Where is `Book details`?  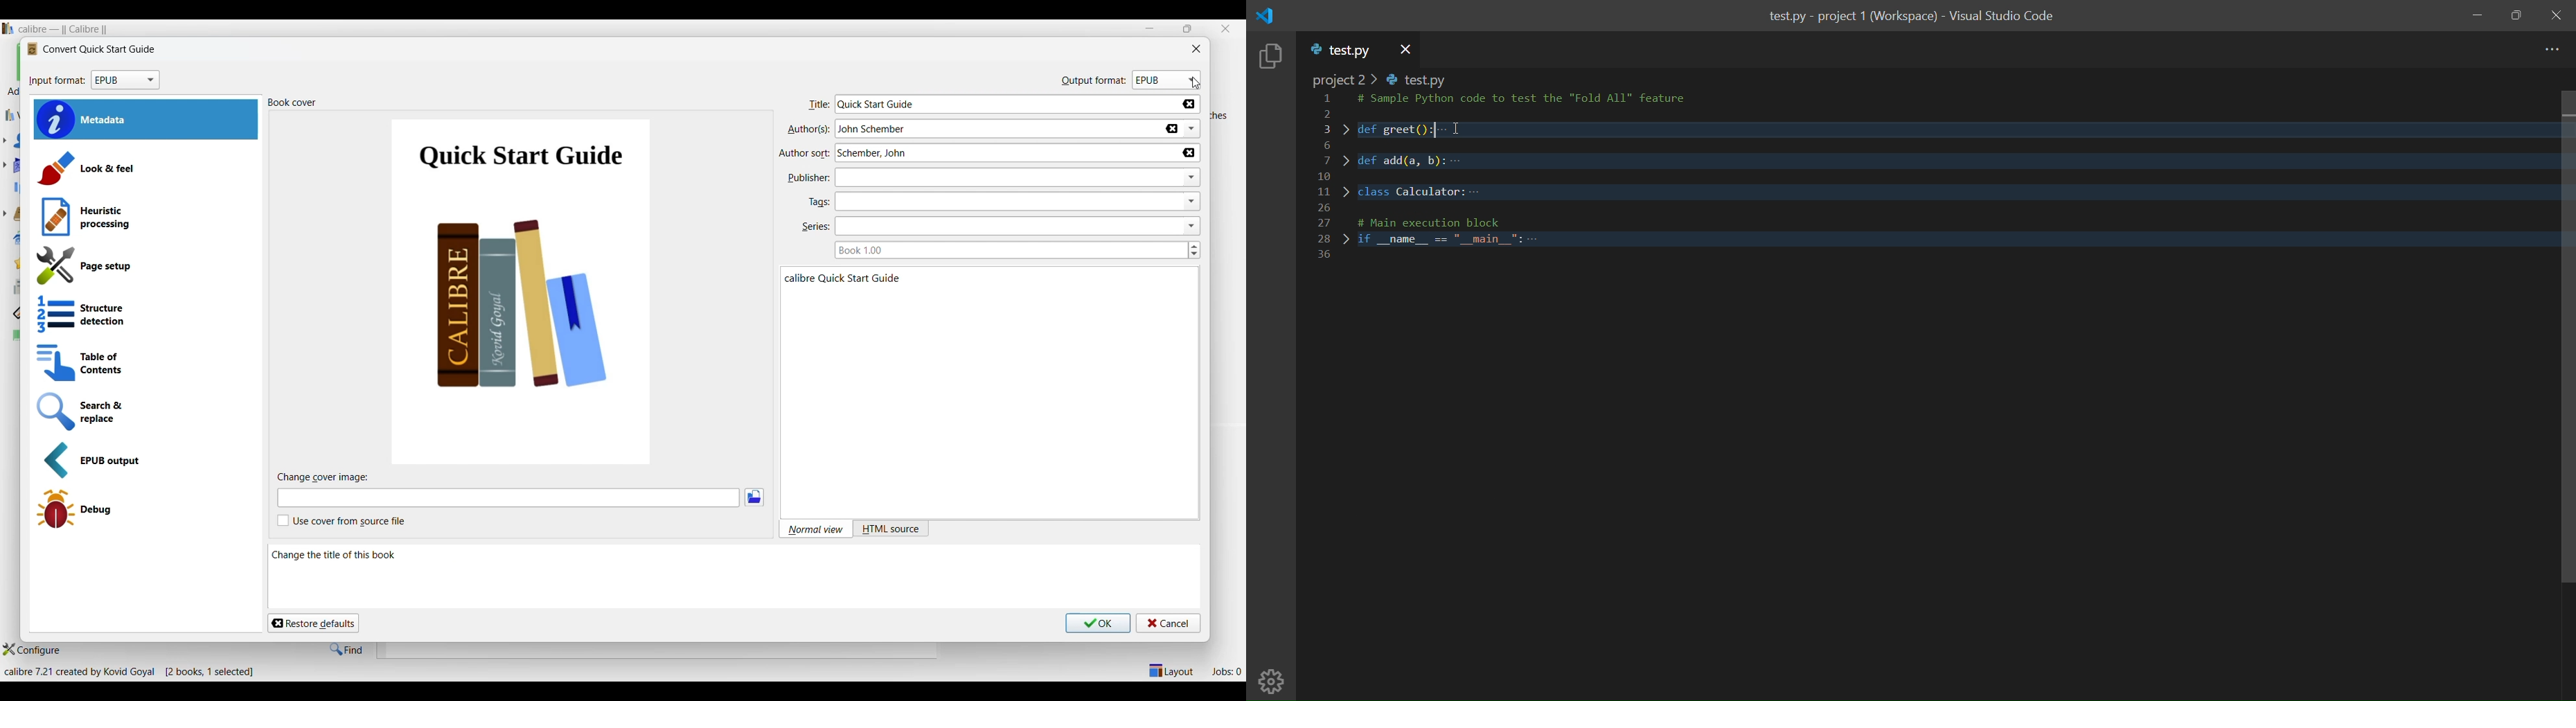
Book details is located at coordinates (990, 393).